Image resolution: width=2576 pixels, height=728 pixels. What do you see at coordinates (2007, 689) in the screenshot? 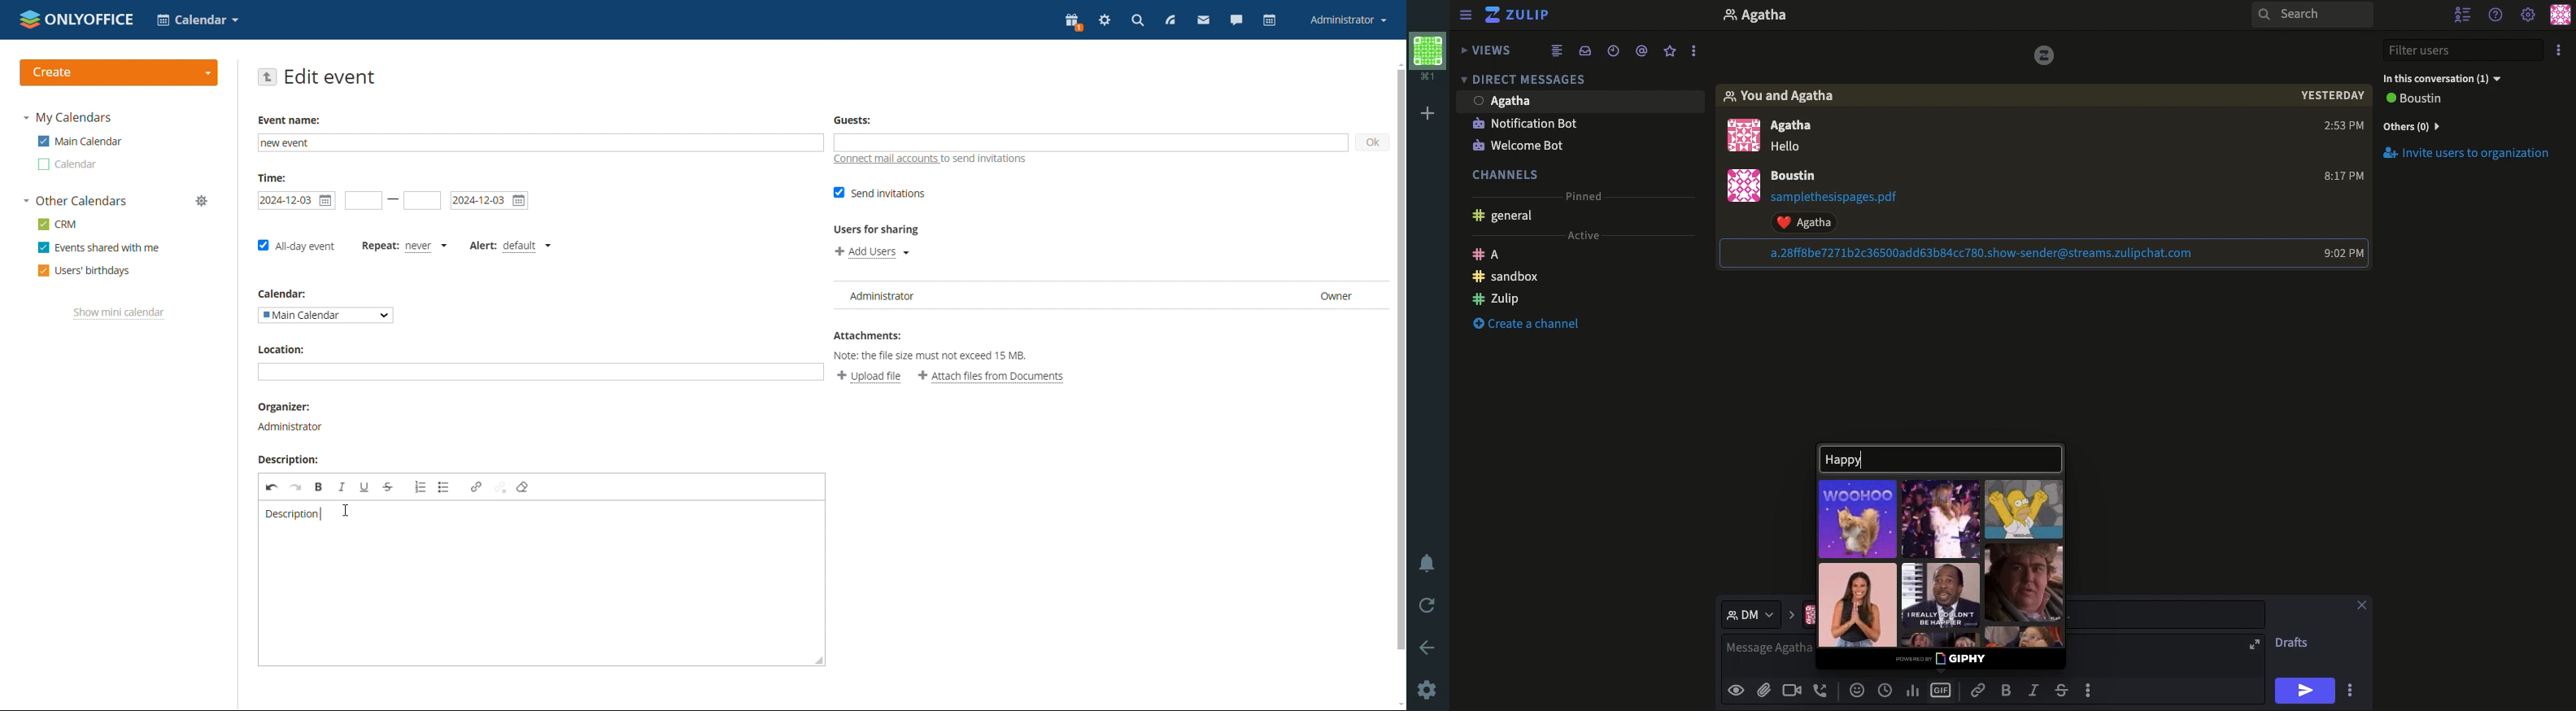
I see `Bold` at bounding box center [2007, 689].